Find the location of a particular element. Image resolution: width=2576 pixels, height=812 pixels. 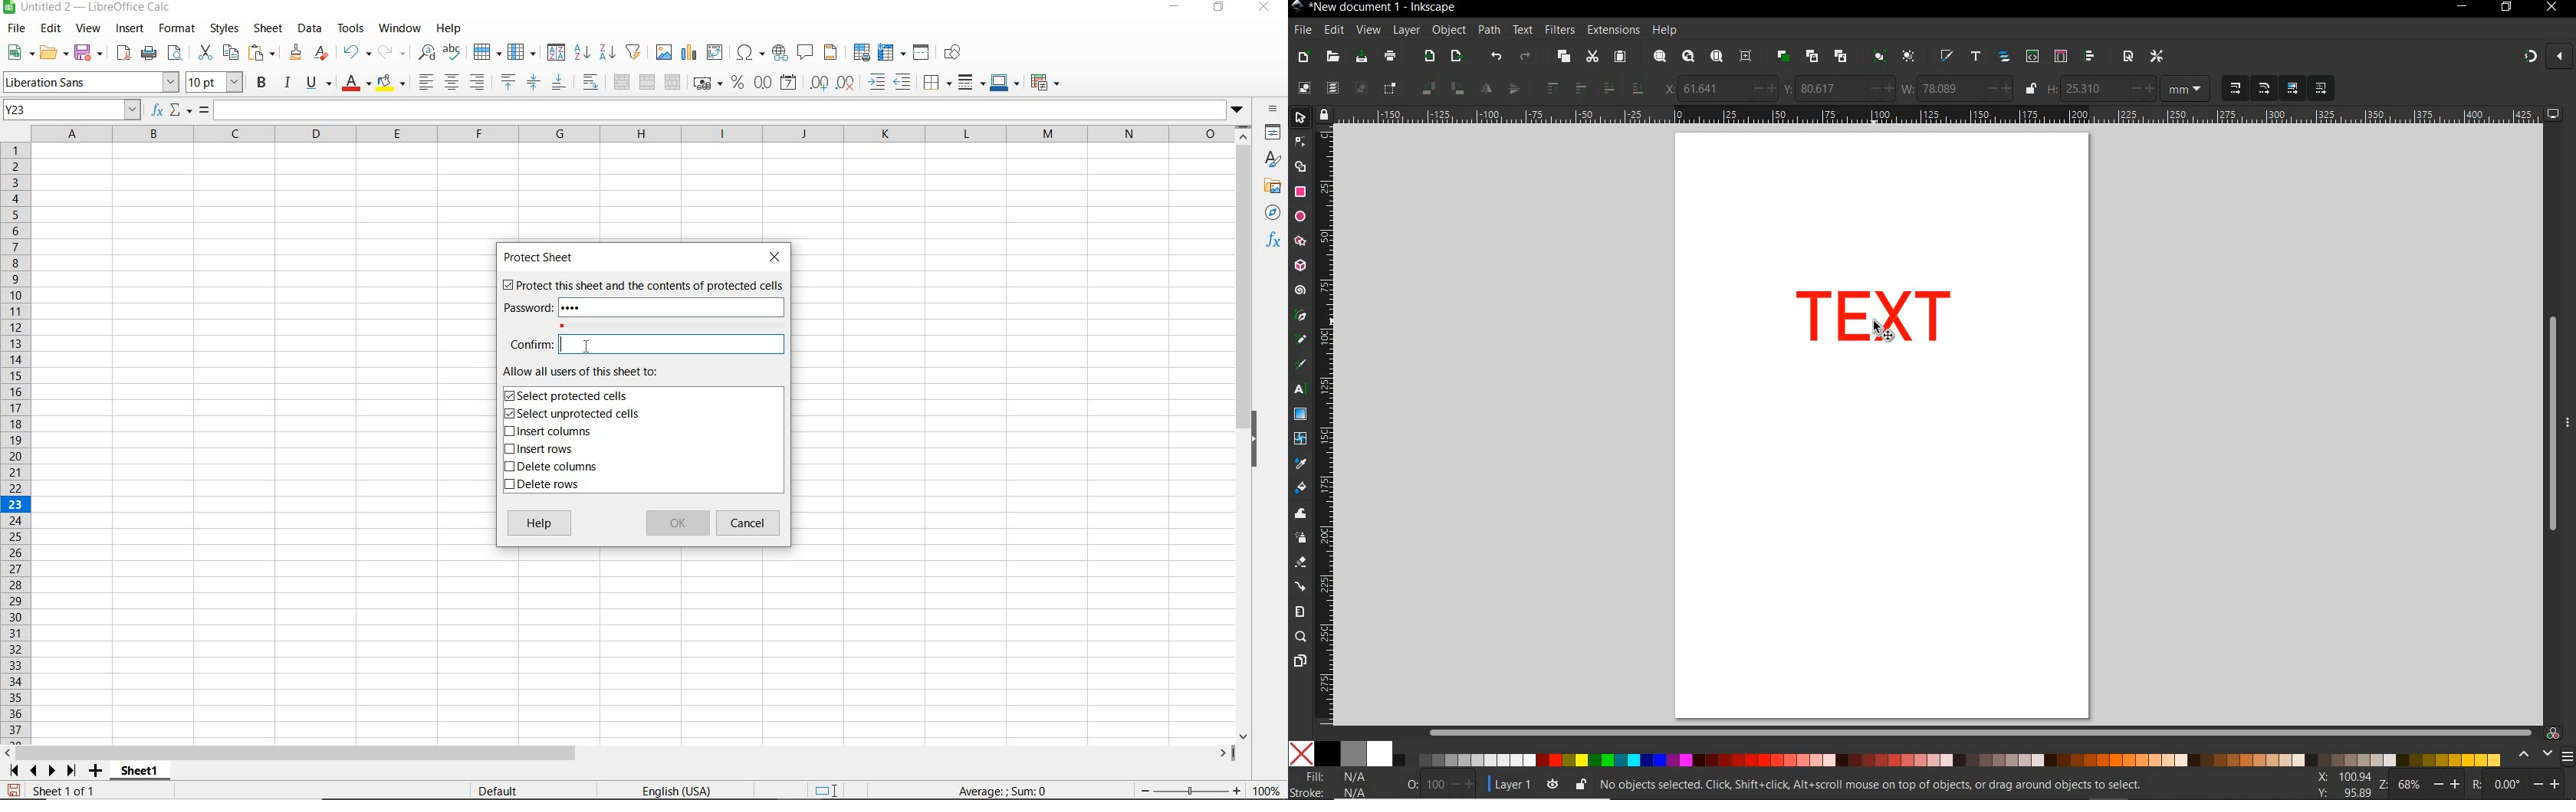

rectangle tool is located at coordinates (1300, 192).